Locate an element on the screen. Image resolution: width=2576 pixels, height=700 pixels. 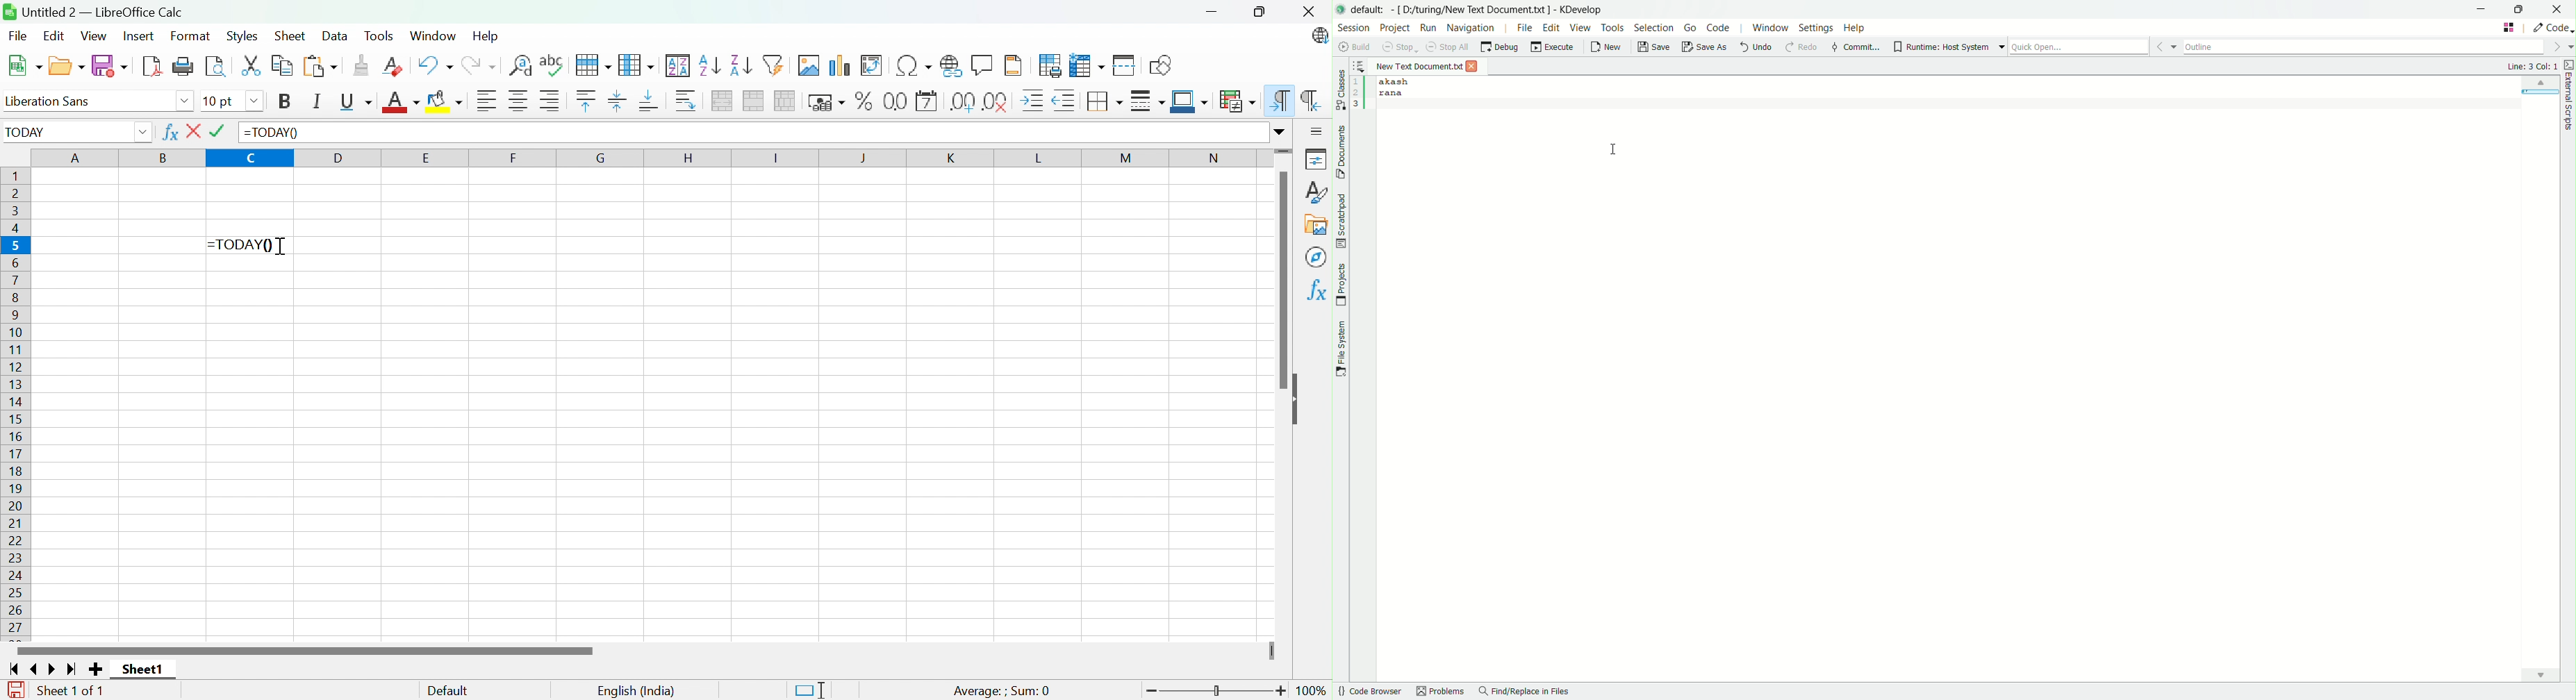
Drop down is located at coordinates (254, 101).